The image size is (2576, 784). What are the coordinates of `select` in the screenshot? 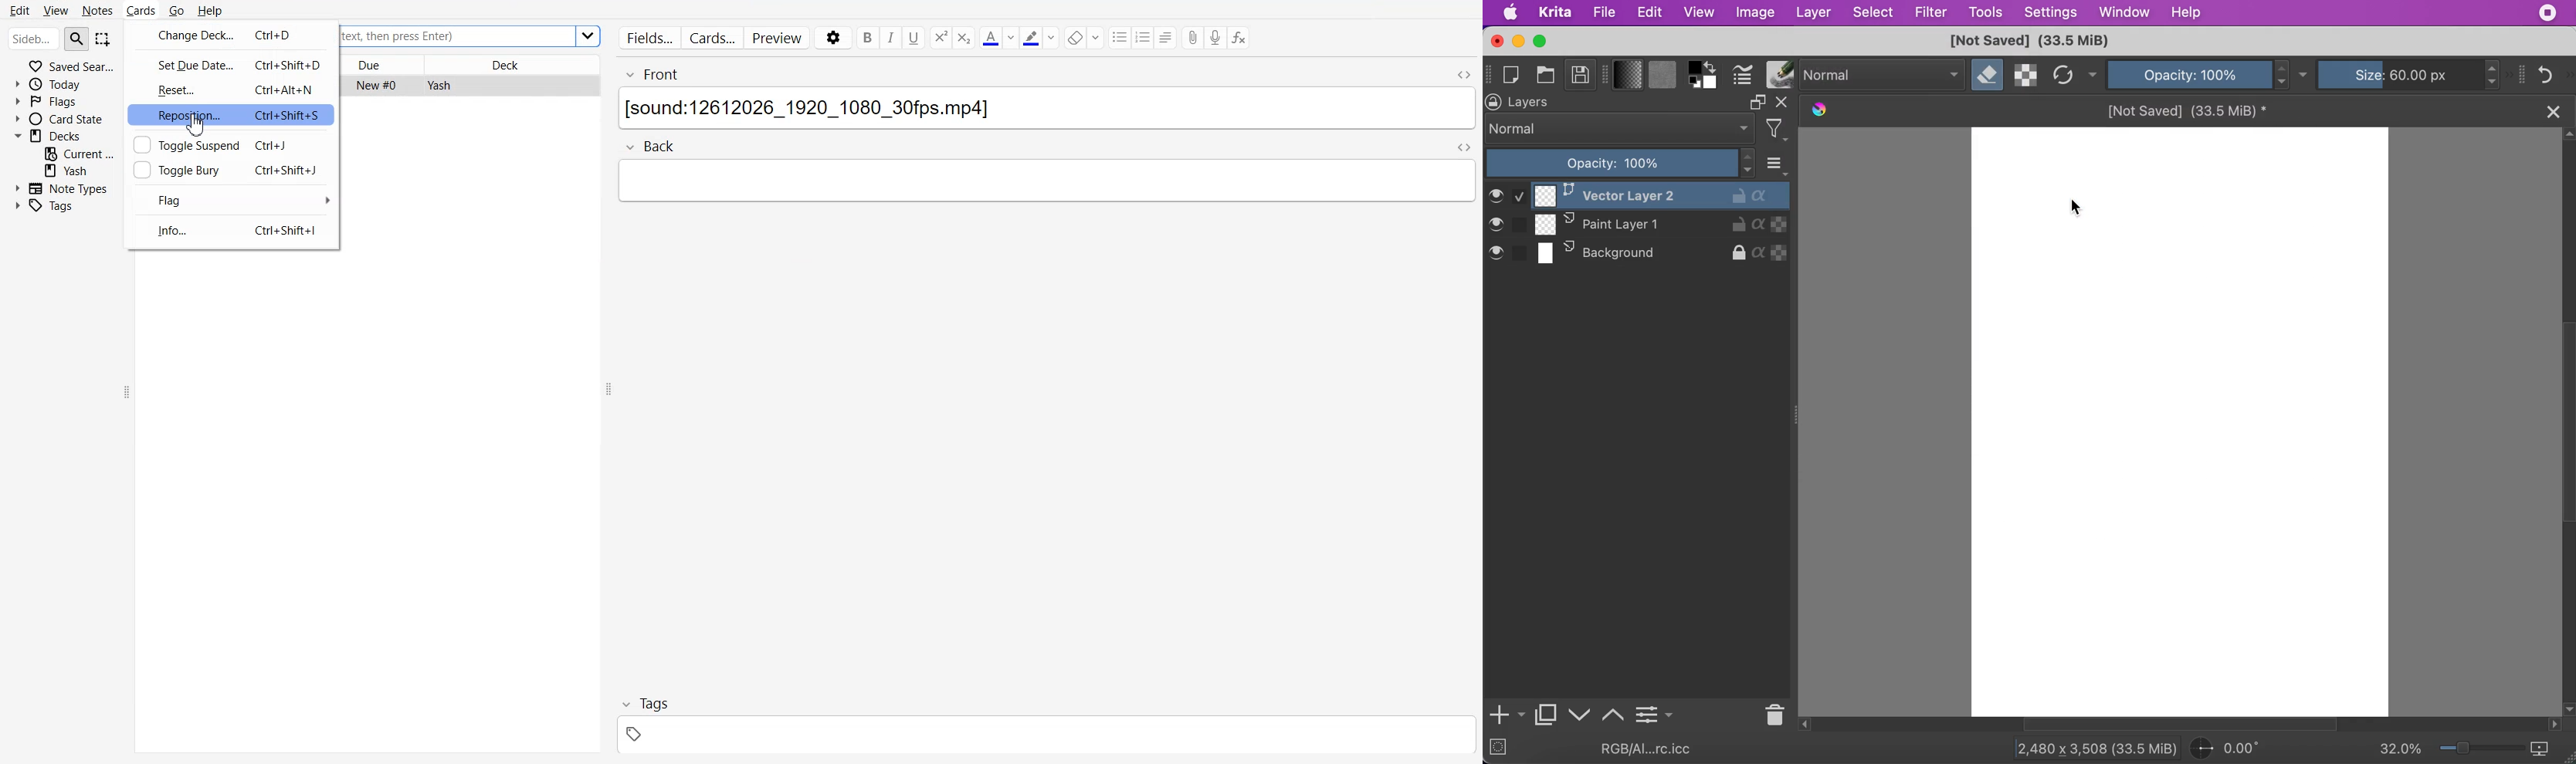 It's located at (1874, 14).